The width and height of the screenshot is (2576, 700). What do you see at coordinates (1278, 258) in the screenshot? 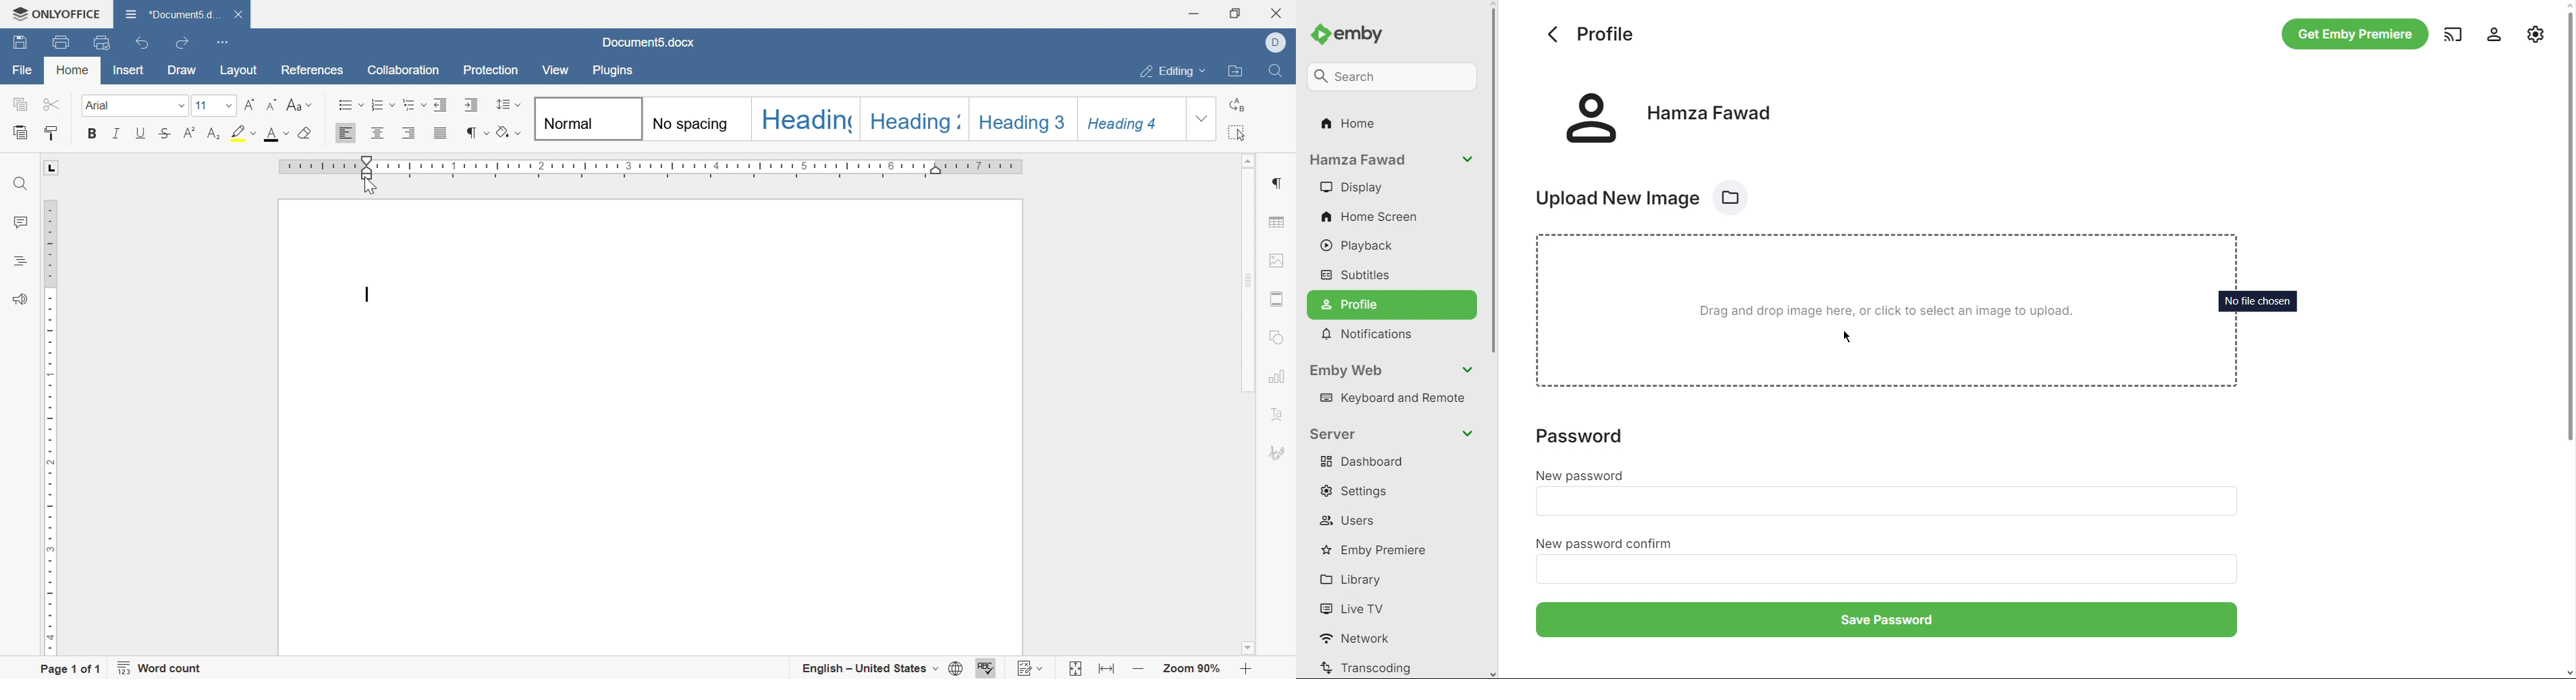
I see `image settings` at bounding box center [1278, 258].